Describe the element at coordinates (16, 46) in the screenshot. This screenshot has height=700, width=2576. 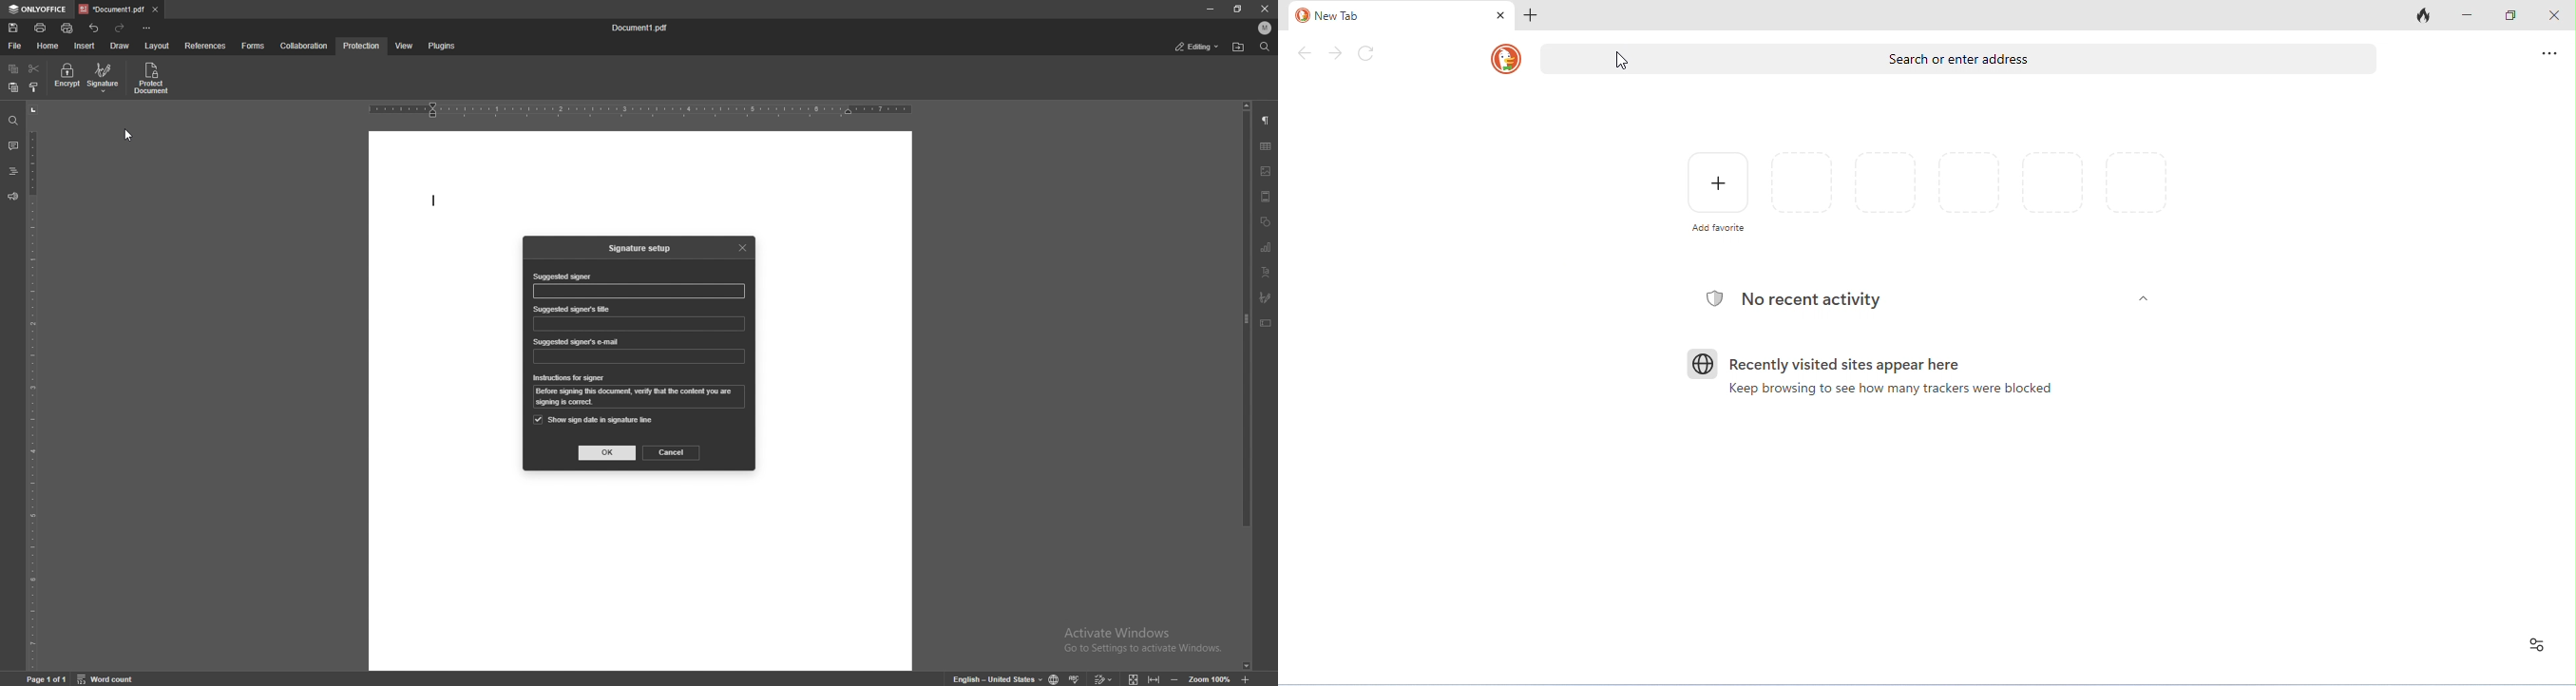
I see `file` at that location.